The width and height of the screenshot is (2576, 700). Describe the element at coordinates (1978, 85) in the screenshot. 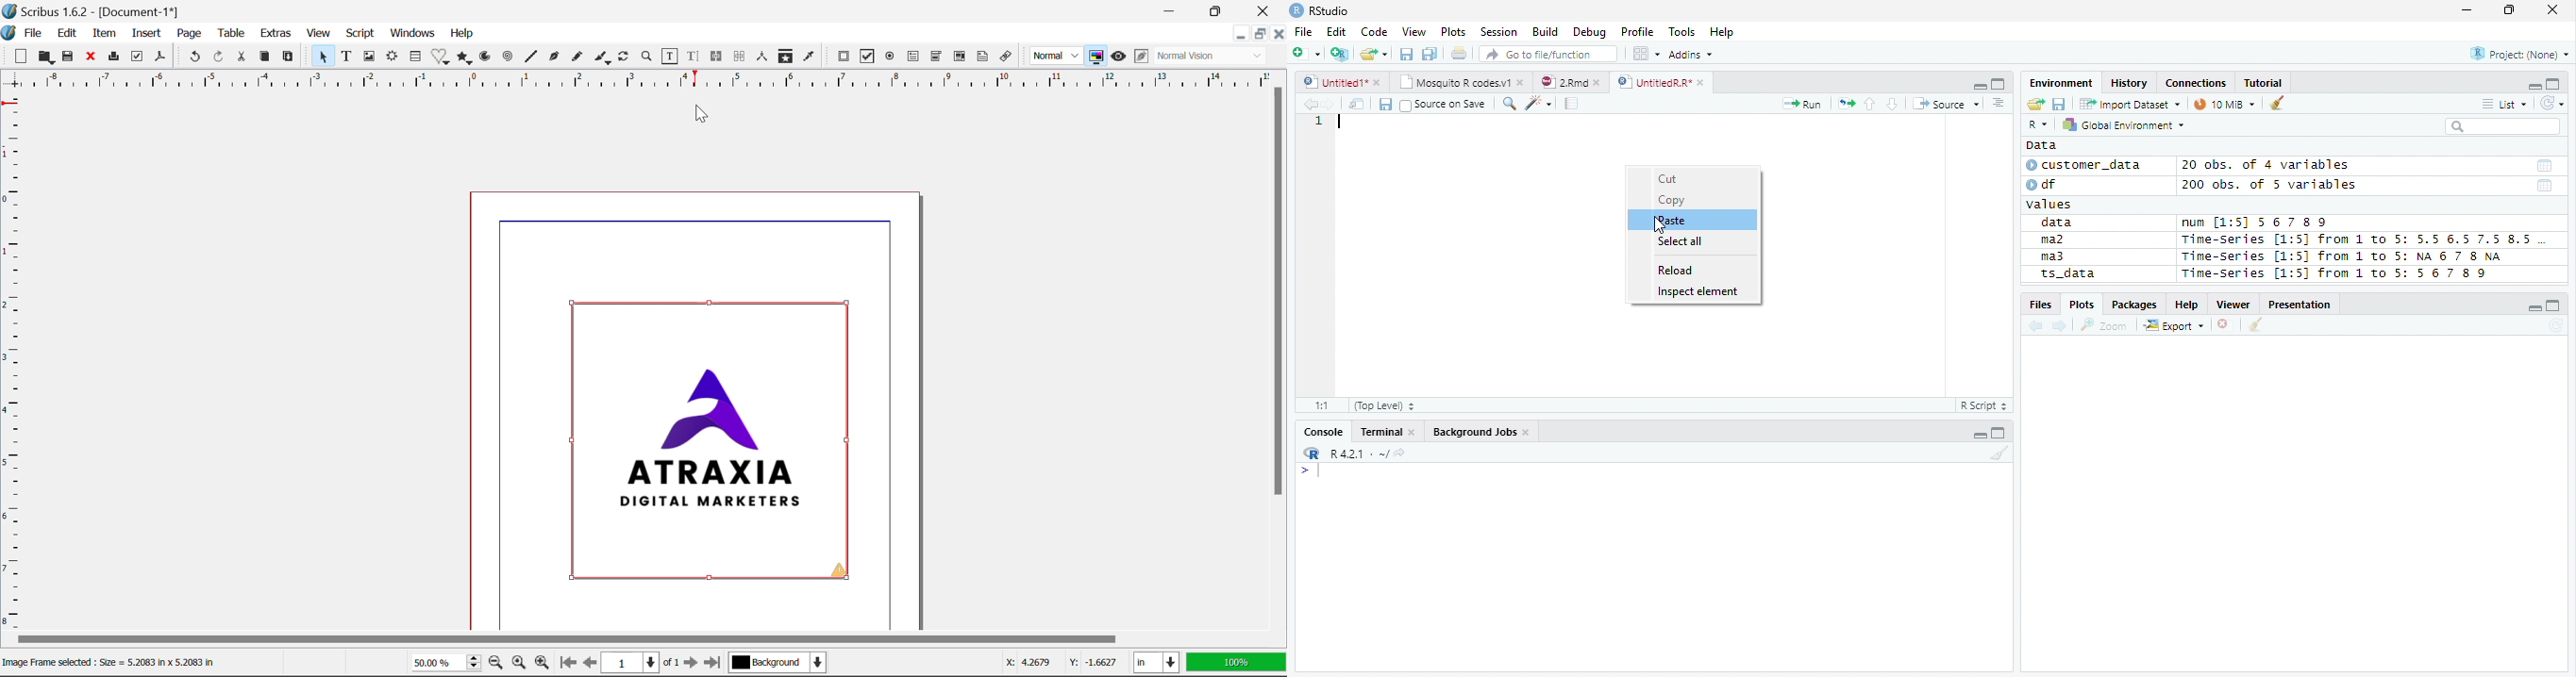

I see `Minimize` at that location.